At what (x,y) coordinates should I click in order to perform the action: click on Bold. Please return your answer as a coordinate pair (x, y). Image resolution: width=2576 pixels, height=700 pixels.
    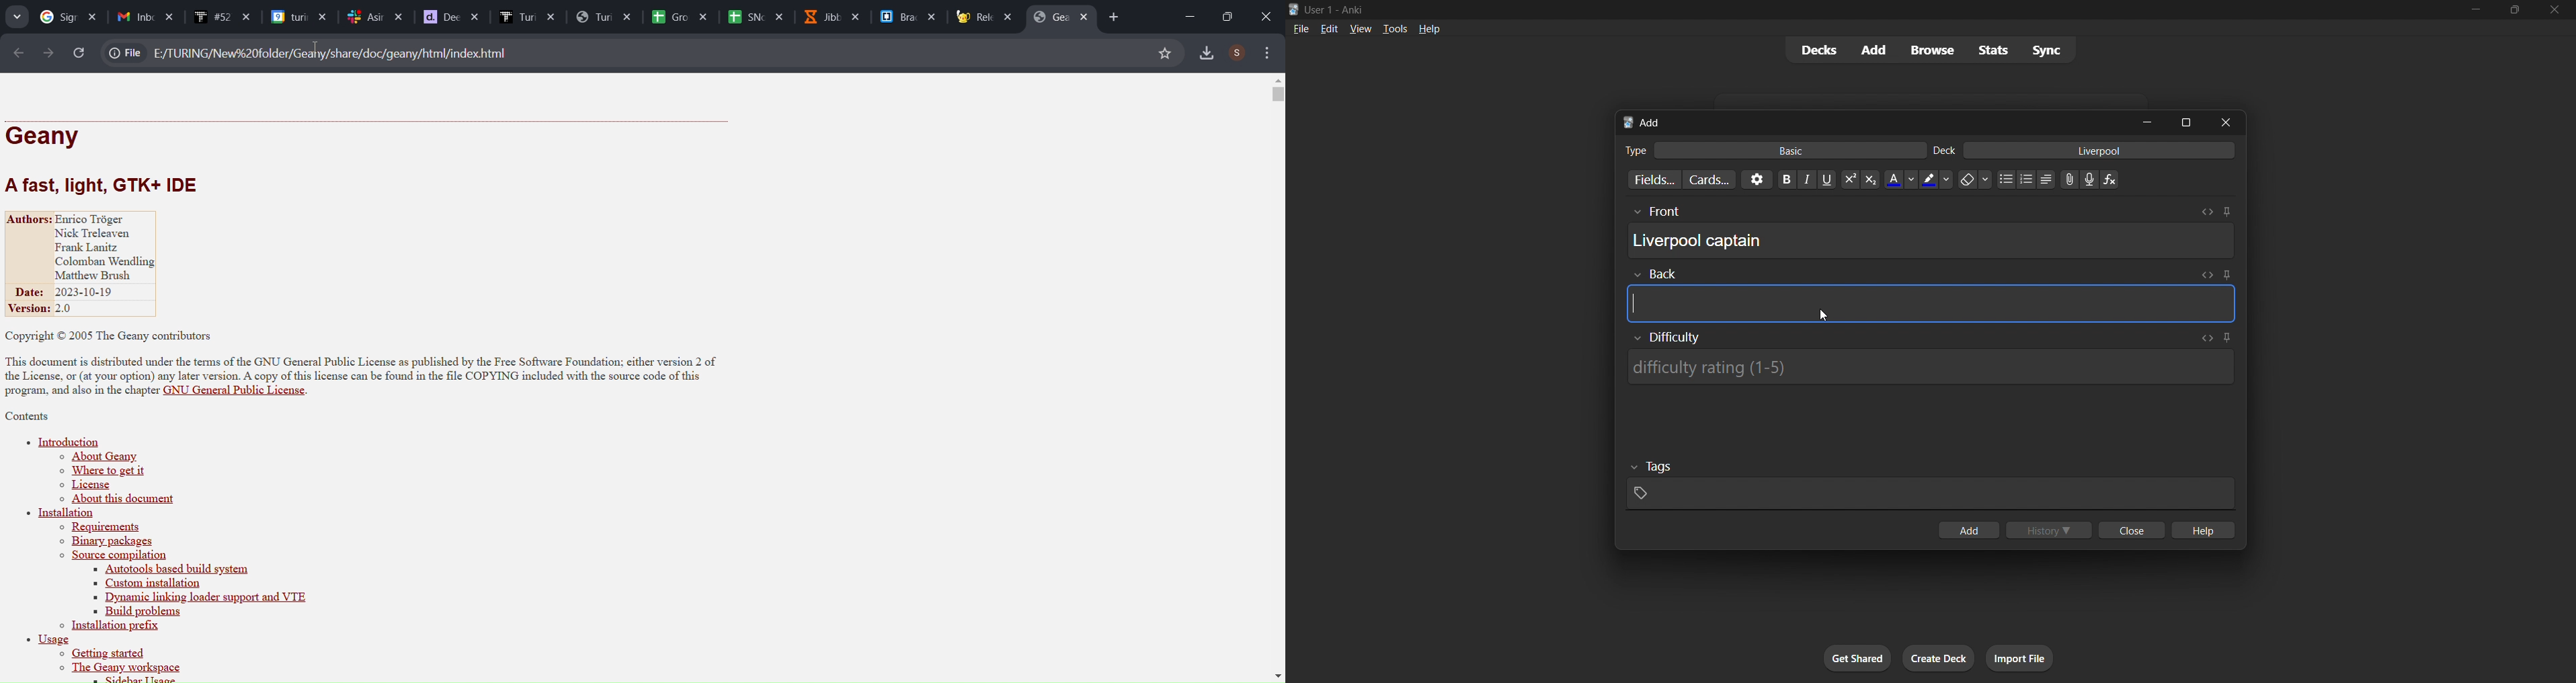
    Looking at the image, I should click on (1786, 179).